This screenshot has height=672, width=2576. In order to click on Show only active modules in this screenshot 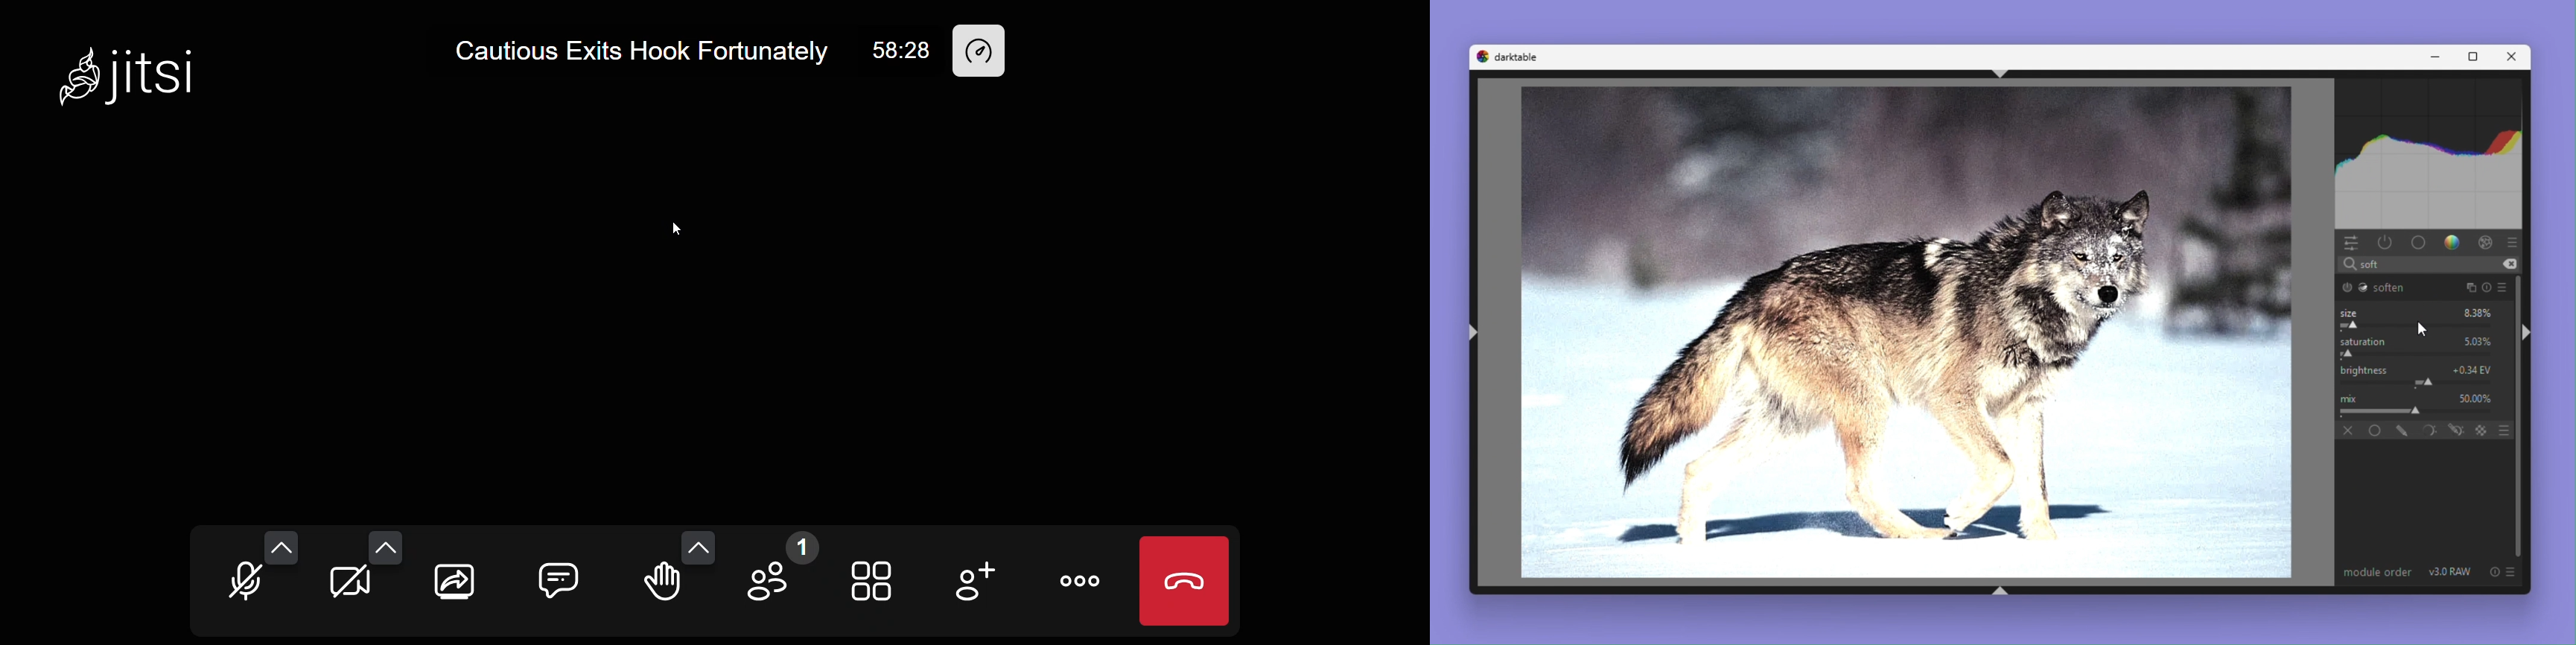, I will do `click(2386, 242)`.